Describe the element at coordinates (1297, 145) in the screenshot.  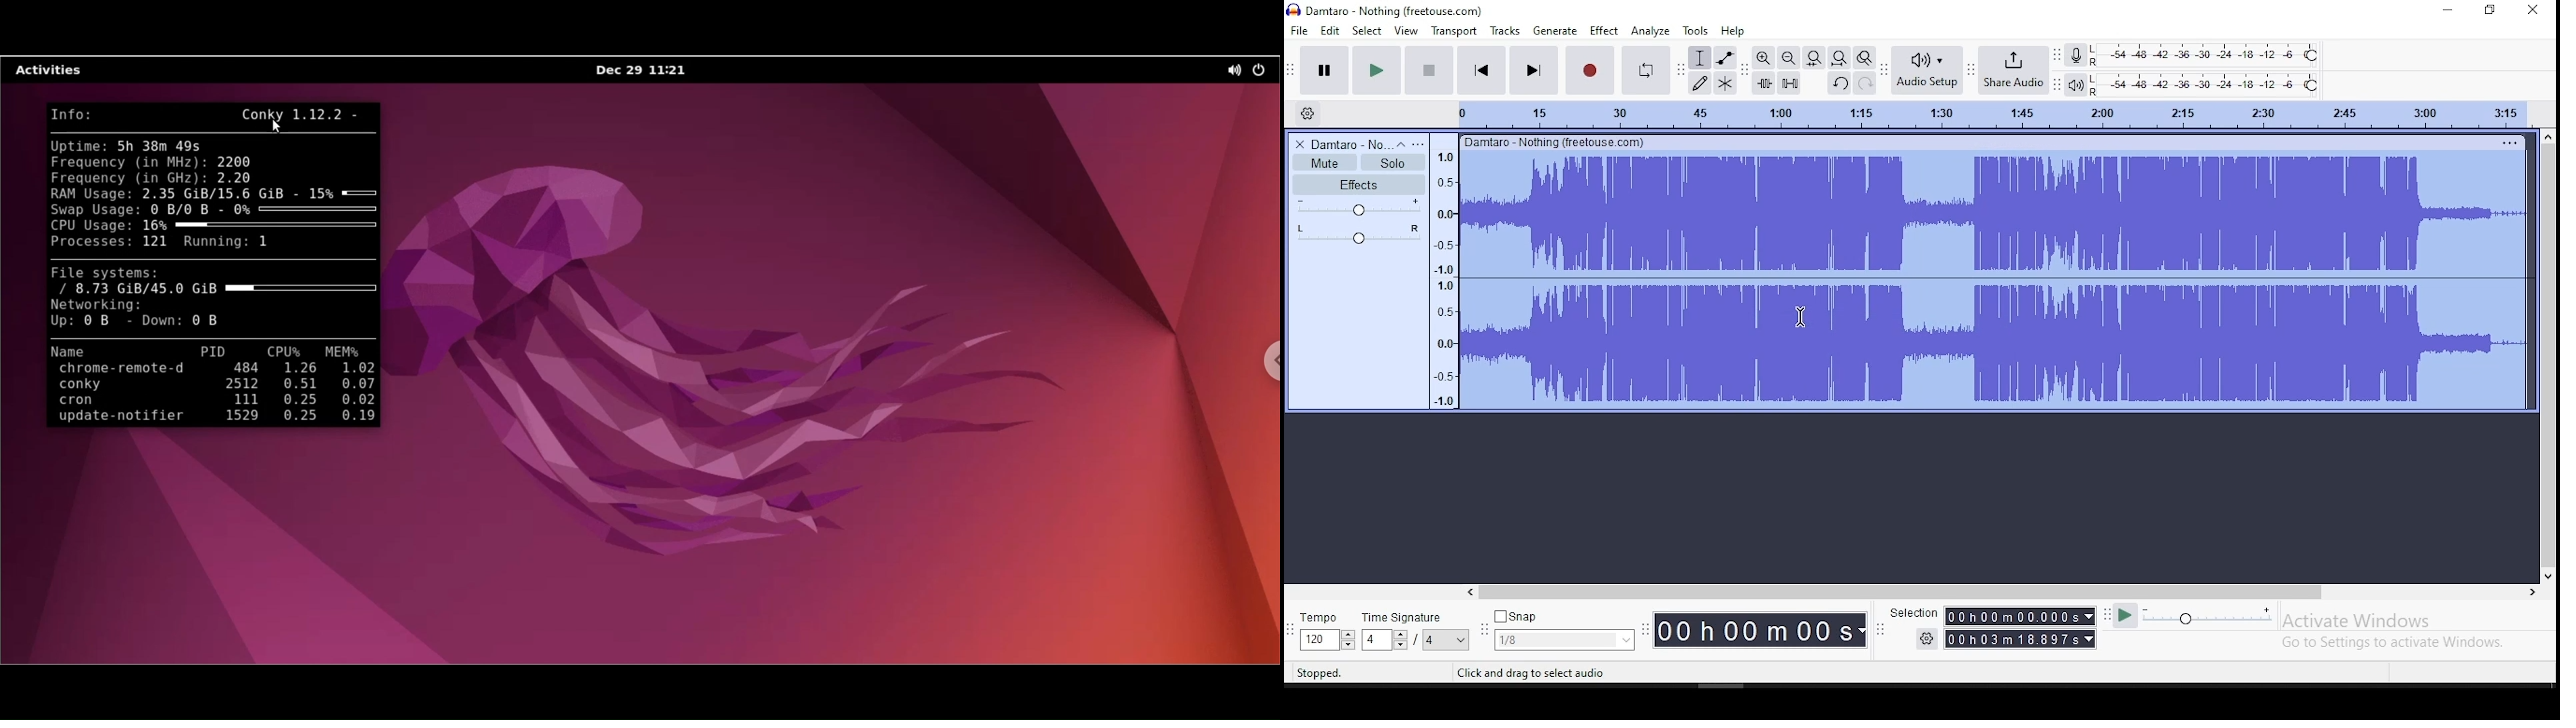
I see `delete track` at that location.